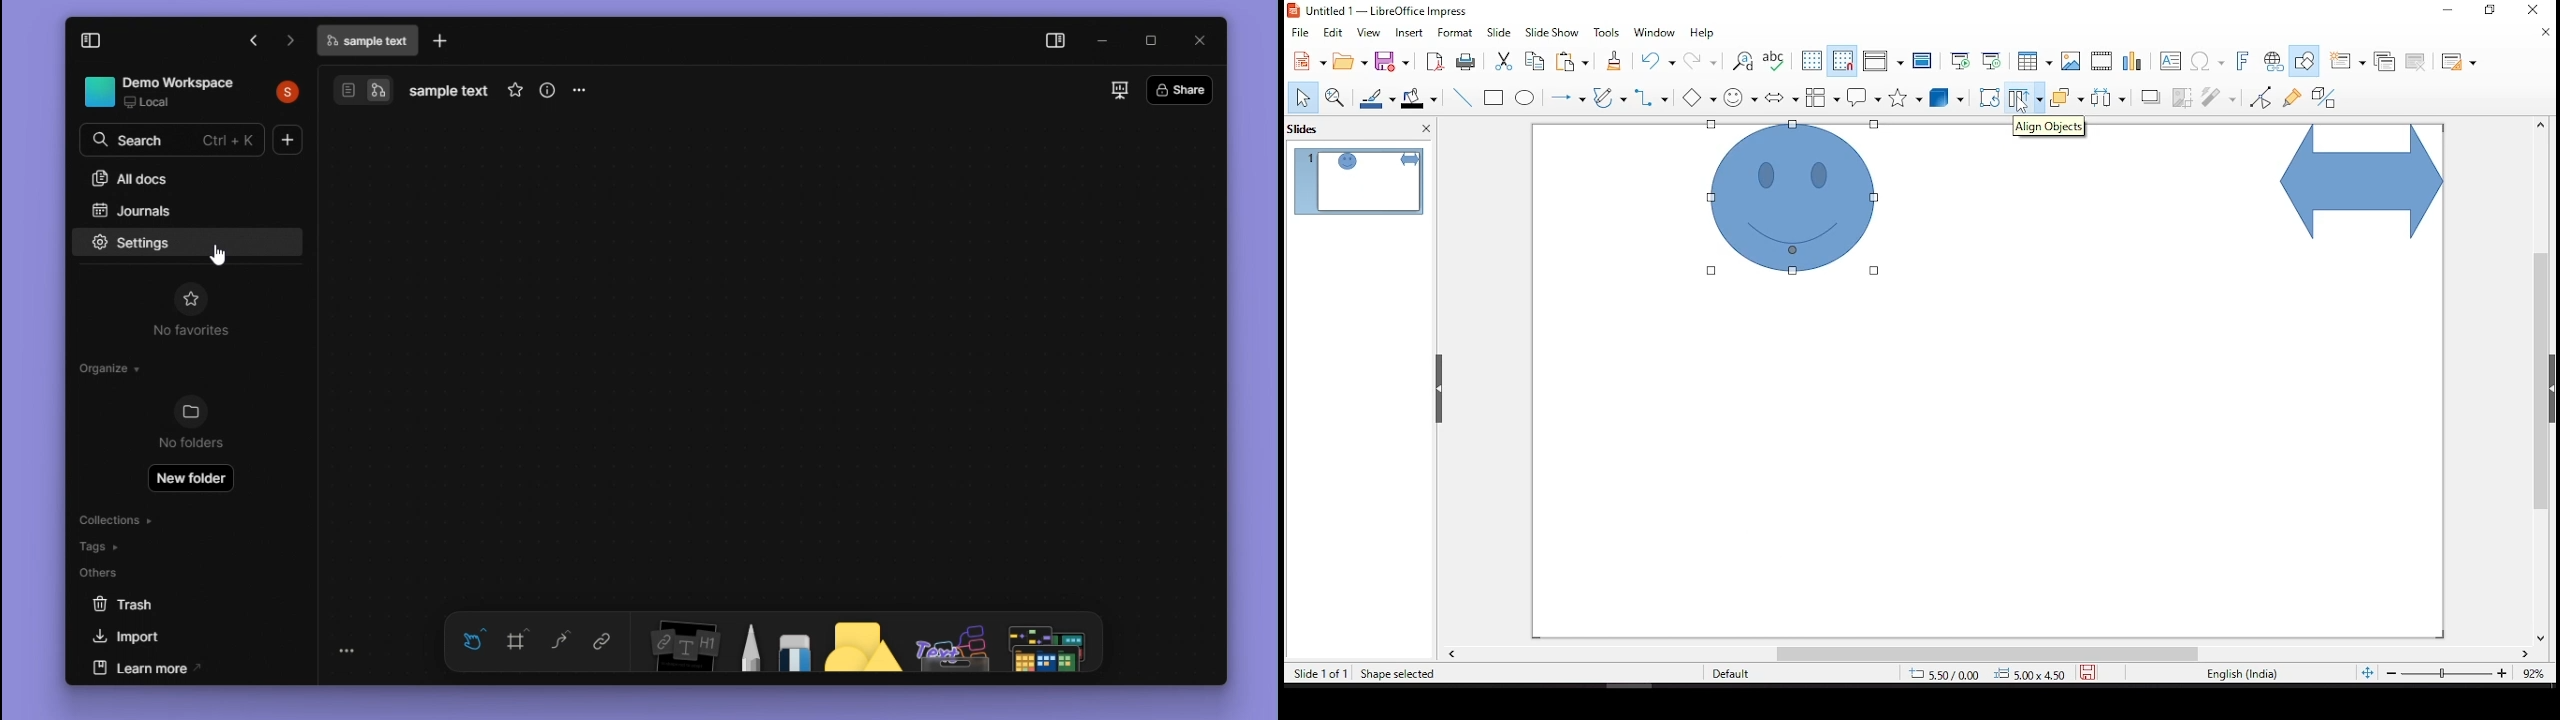 This screenshot has height=728, width=2576. I want to click on toggle point edit mode, so click(2262, 96).